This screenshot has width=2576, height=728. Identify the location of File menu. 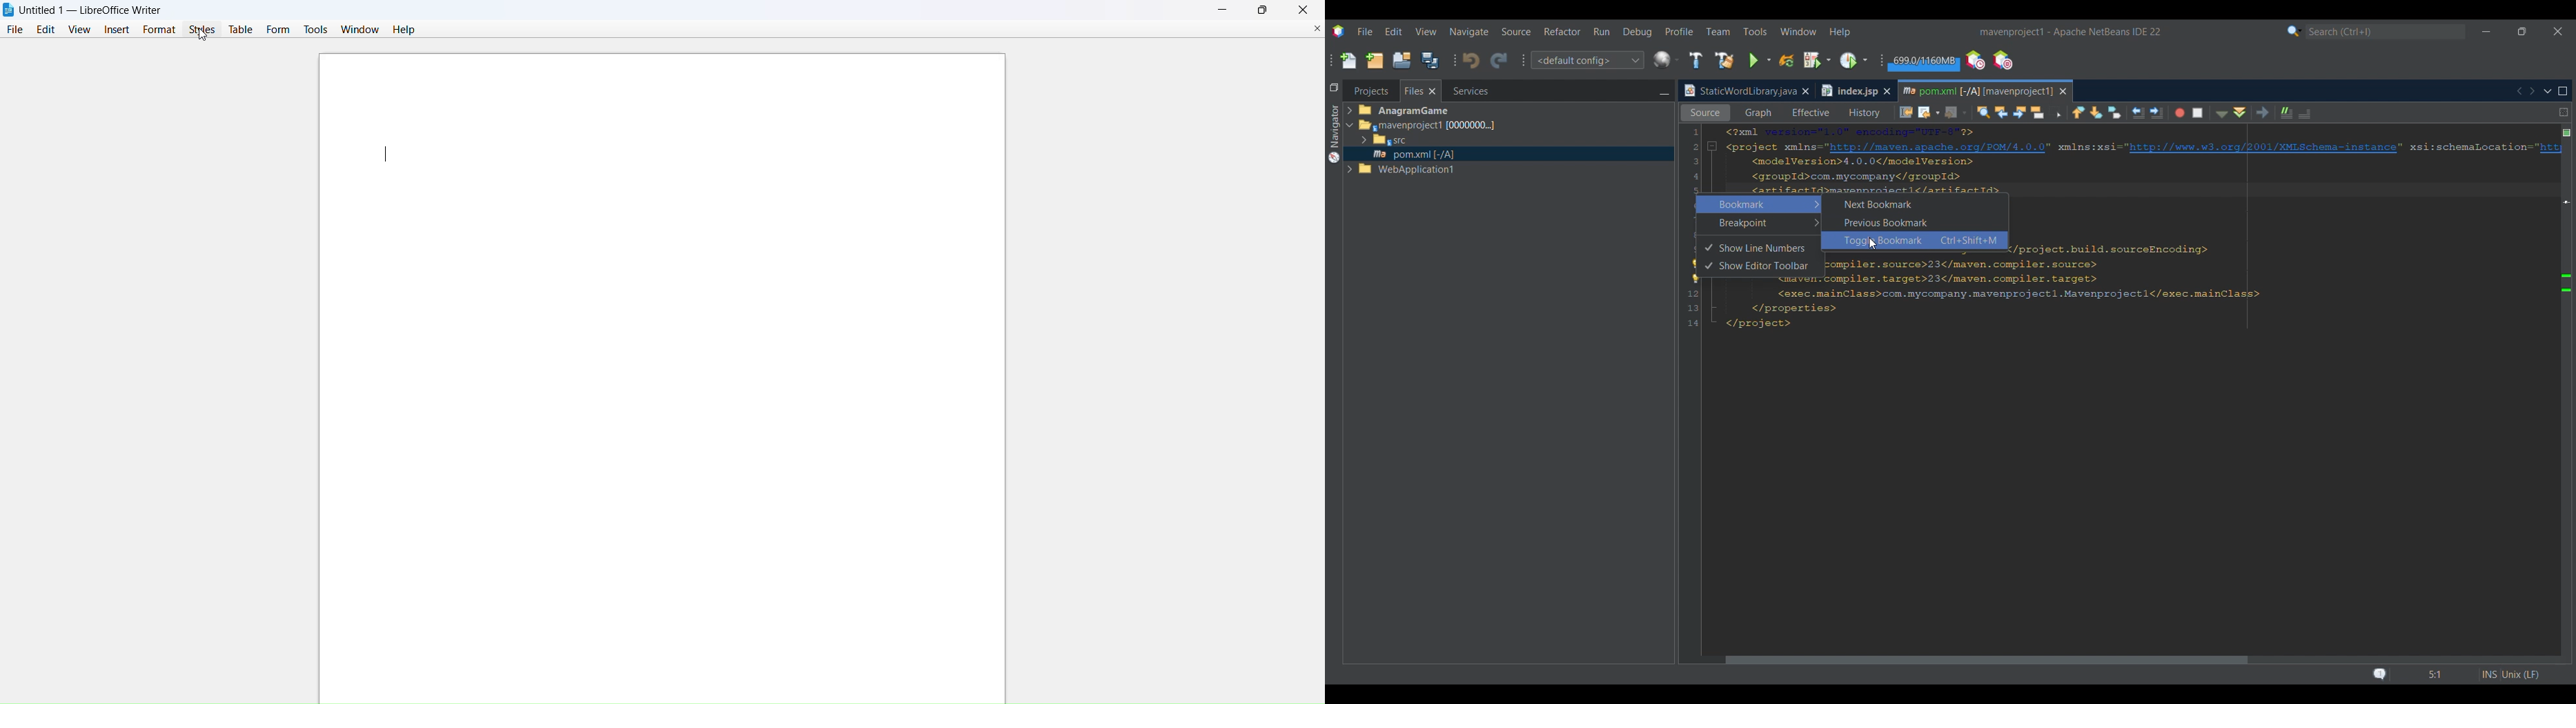
(1365, 31).